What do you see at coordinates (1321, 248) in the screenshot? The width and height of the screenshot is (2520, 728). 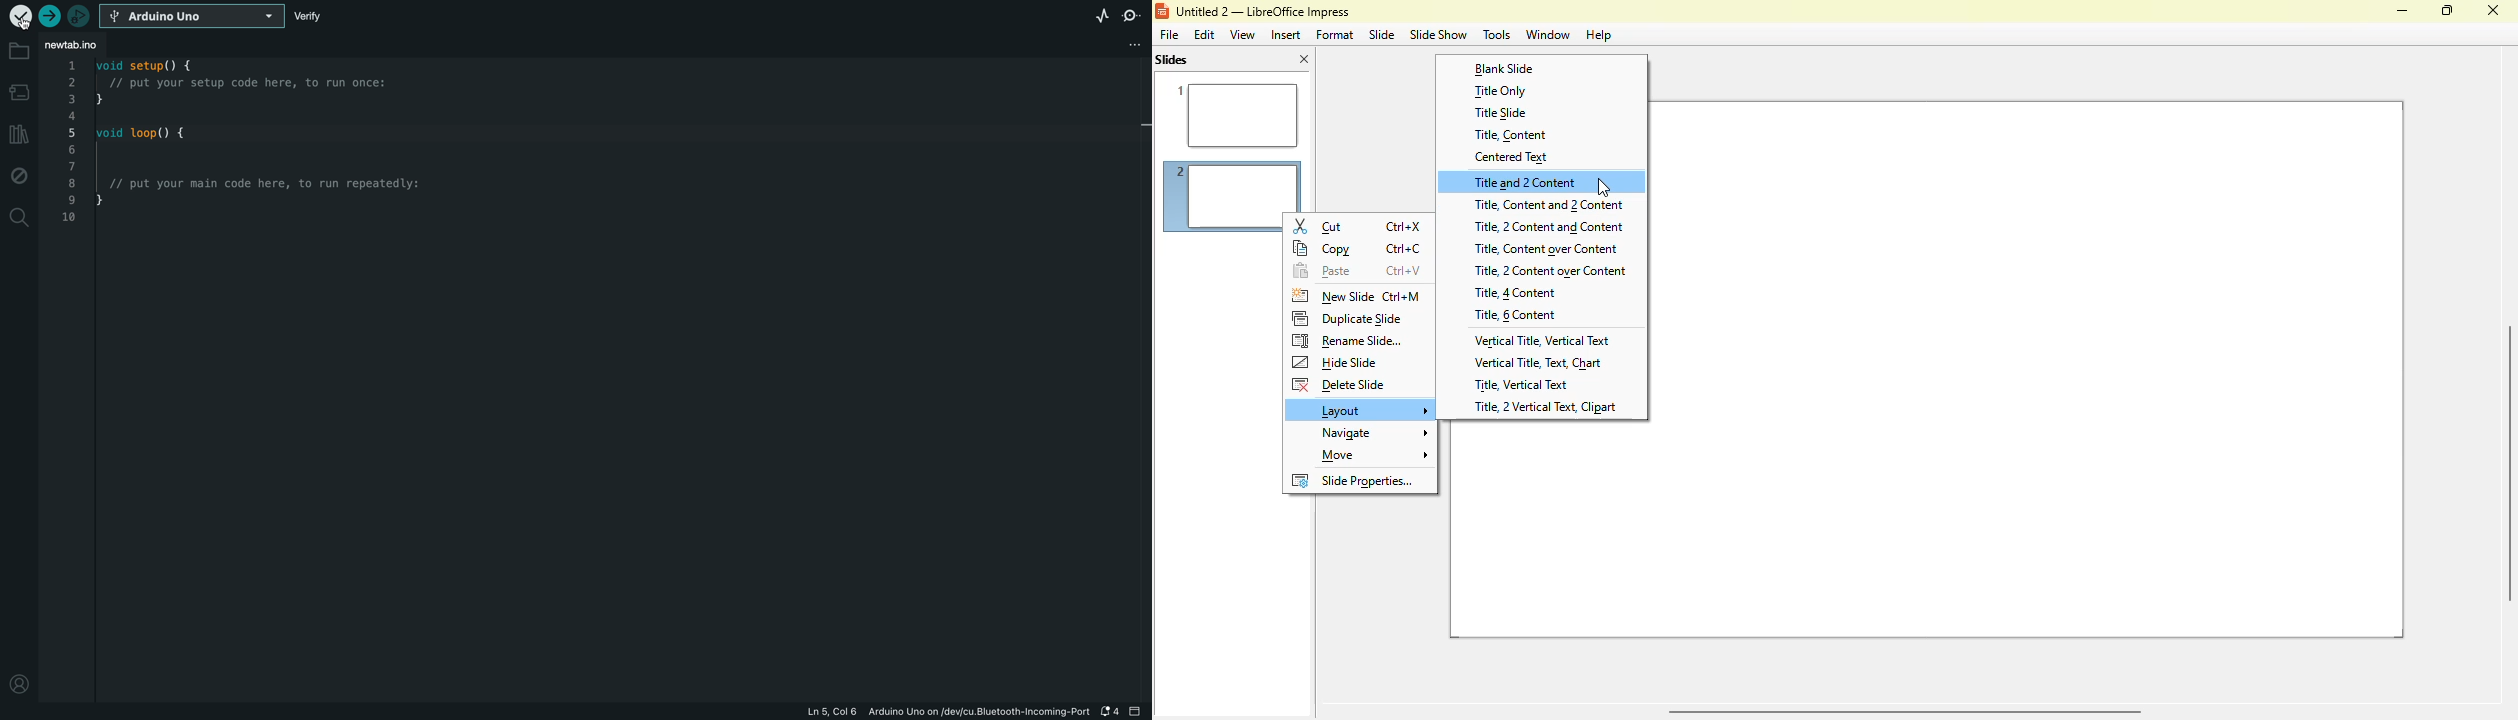 I see `copy` at bounding box center [1321, 248].